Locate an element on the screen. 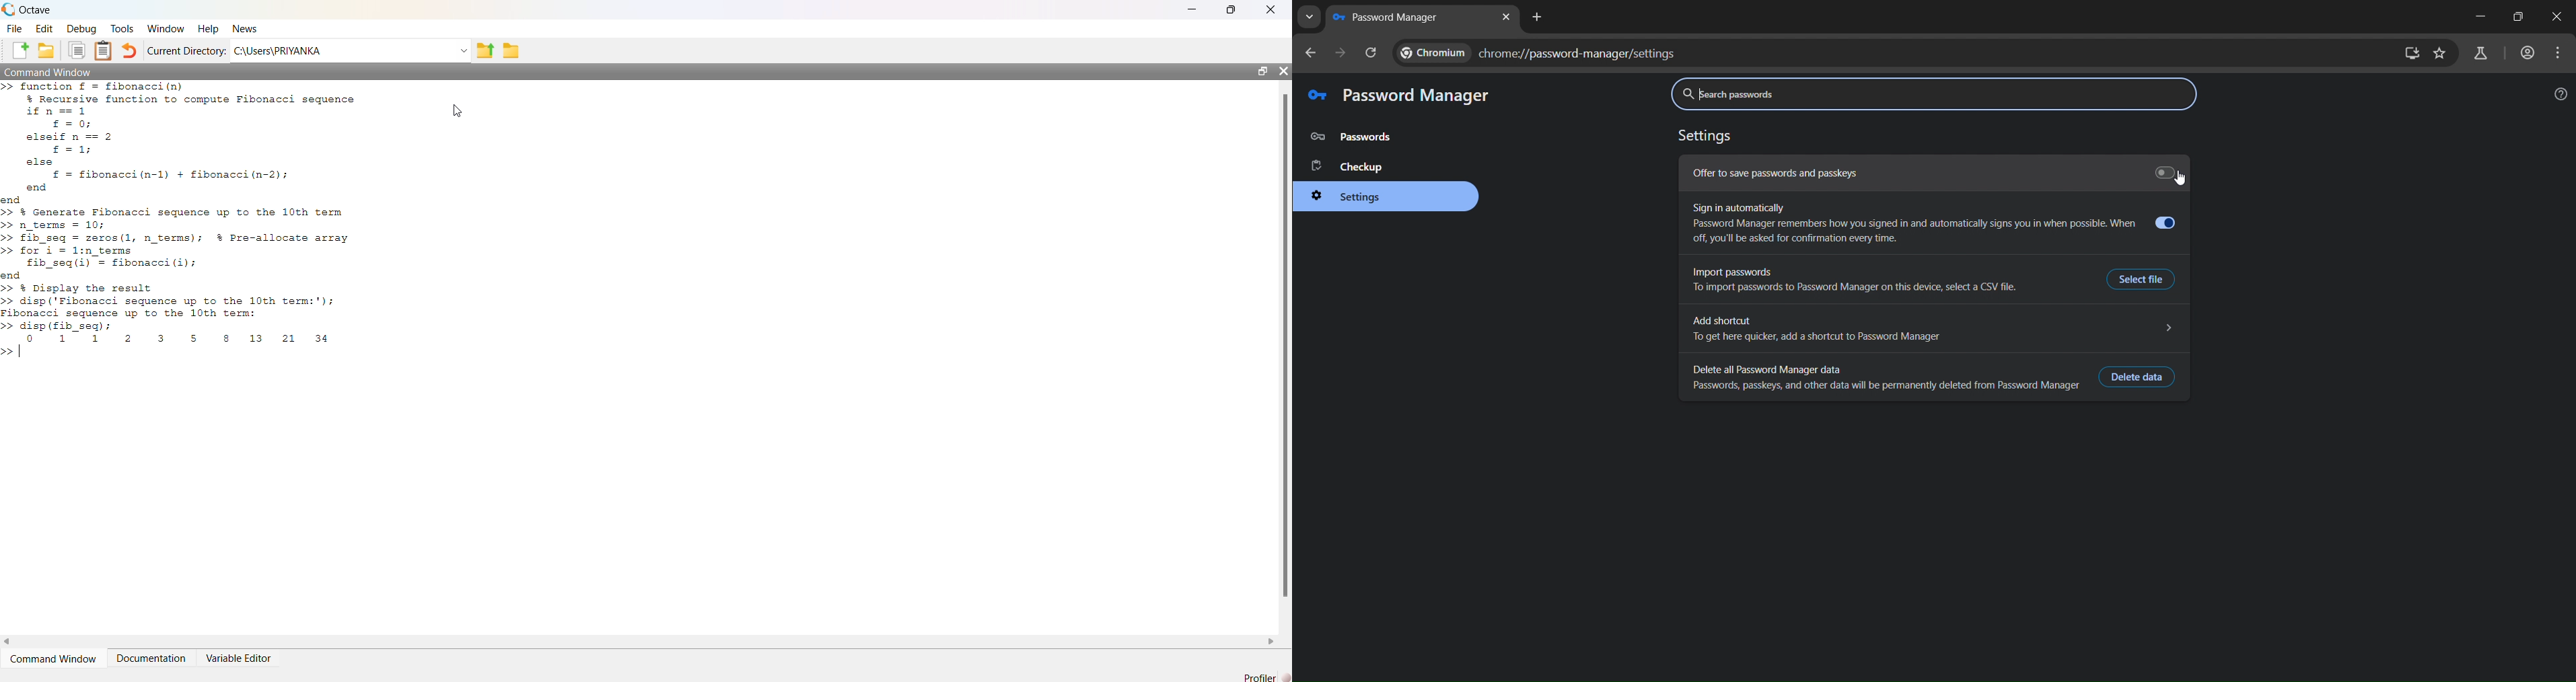 Image resolution: width=2576 pixels, height=700 pixels. Offer to save passwords and passkeys is located at coordinates (1779, 173).